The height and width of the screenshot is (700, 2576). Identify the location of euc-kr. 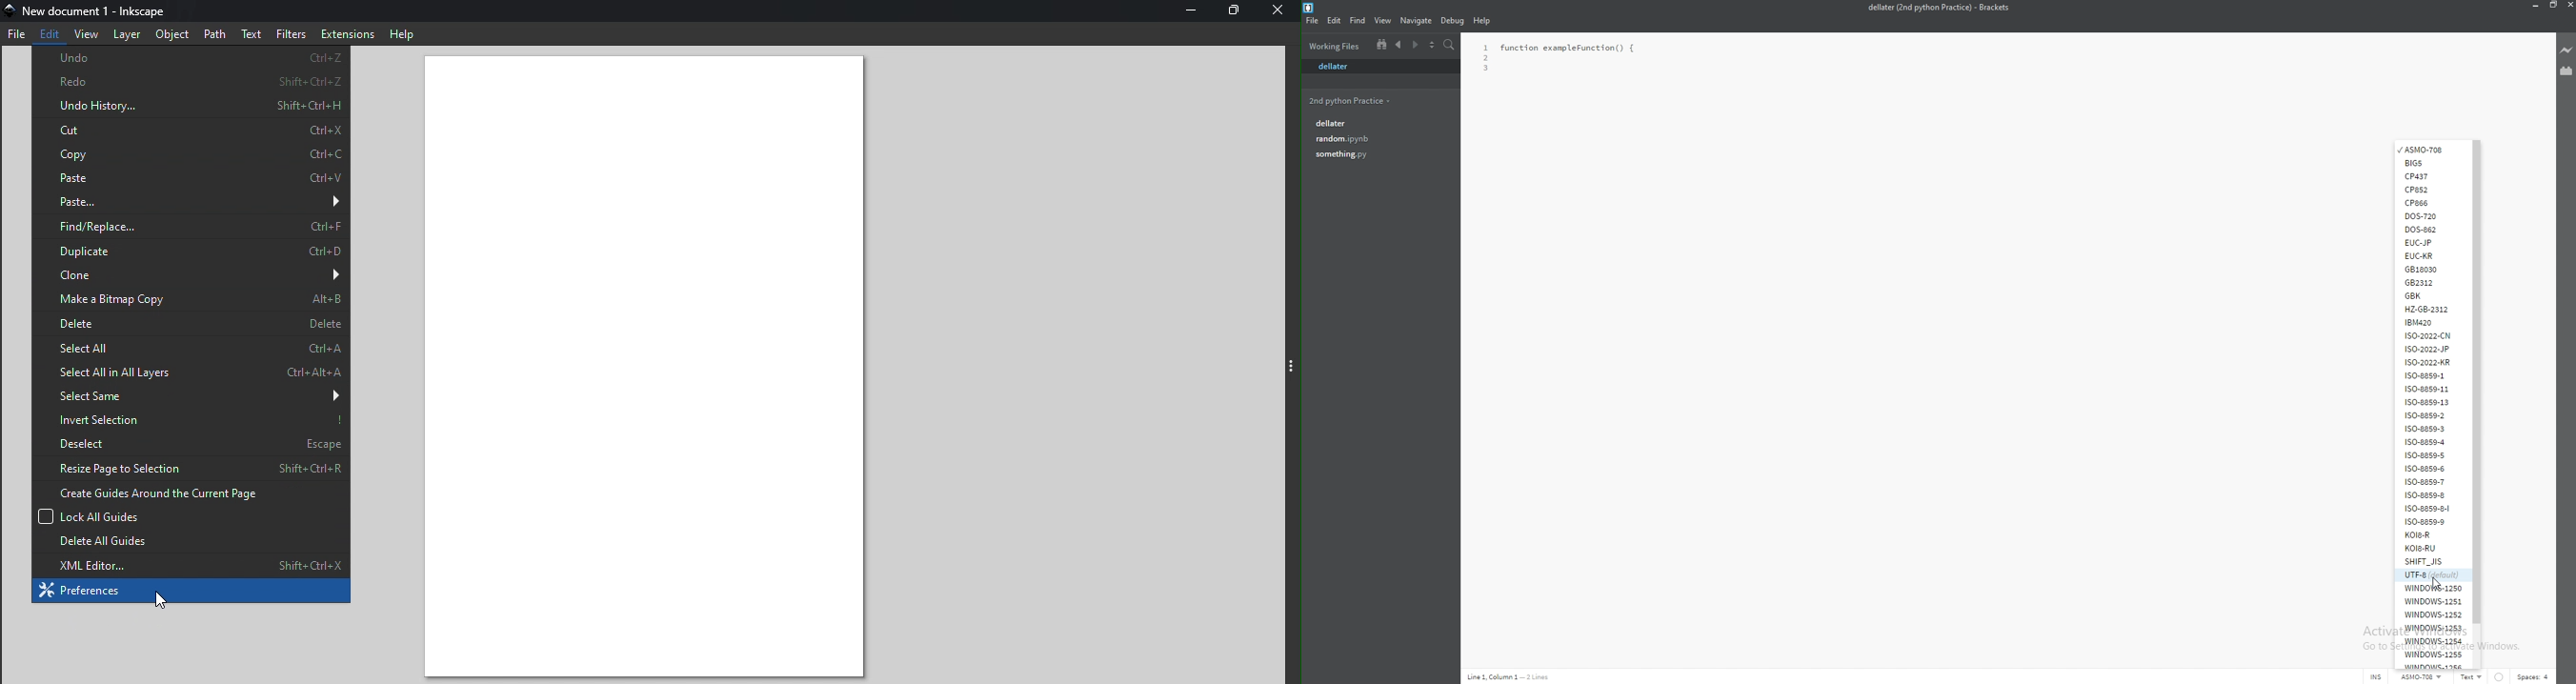
(2432, 256).